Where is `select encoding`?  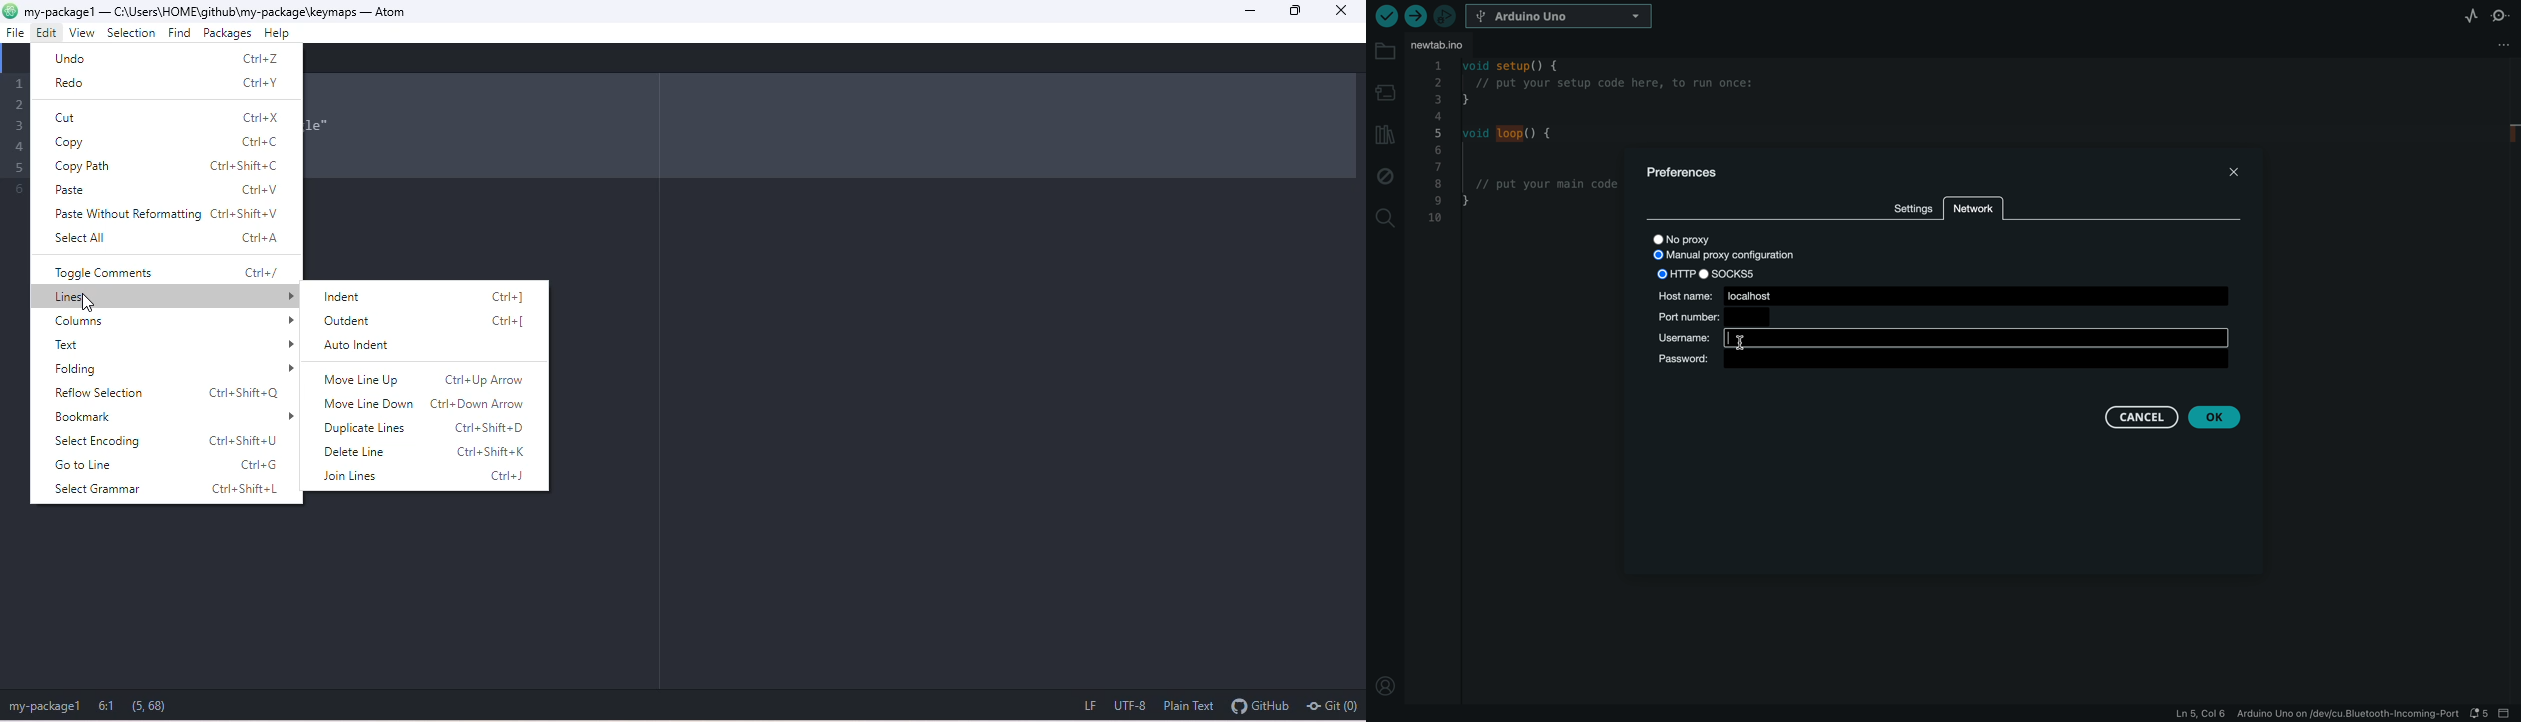
select encoding is located at coordinates (169, 442).